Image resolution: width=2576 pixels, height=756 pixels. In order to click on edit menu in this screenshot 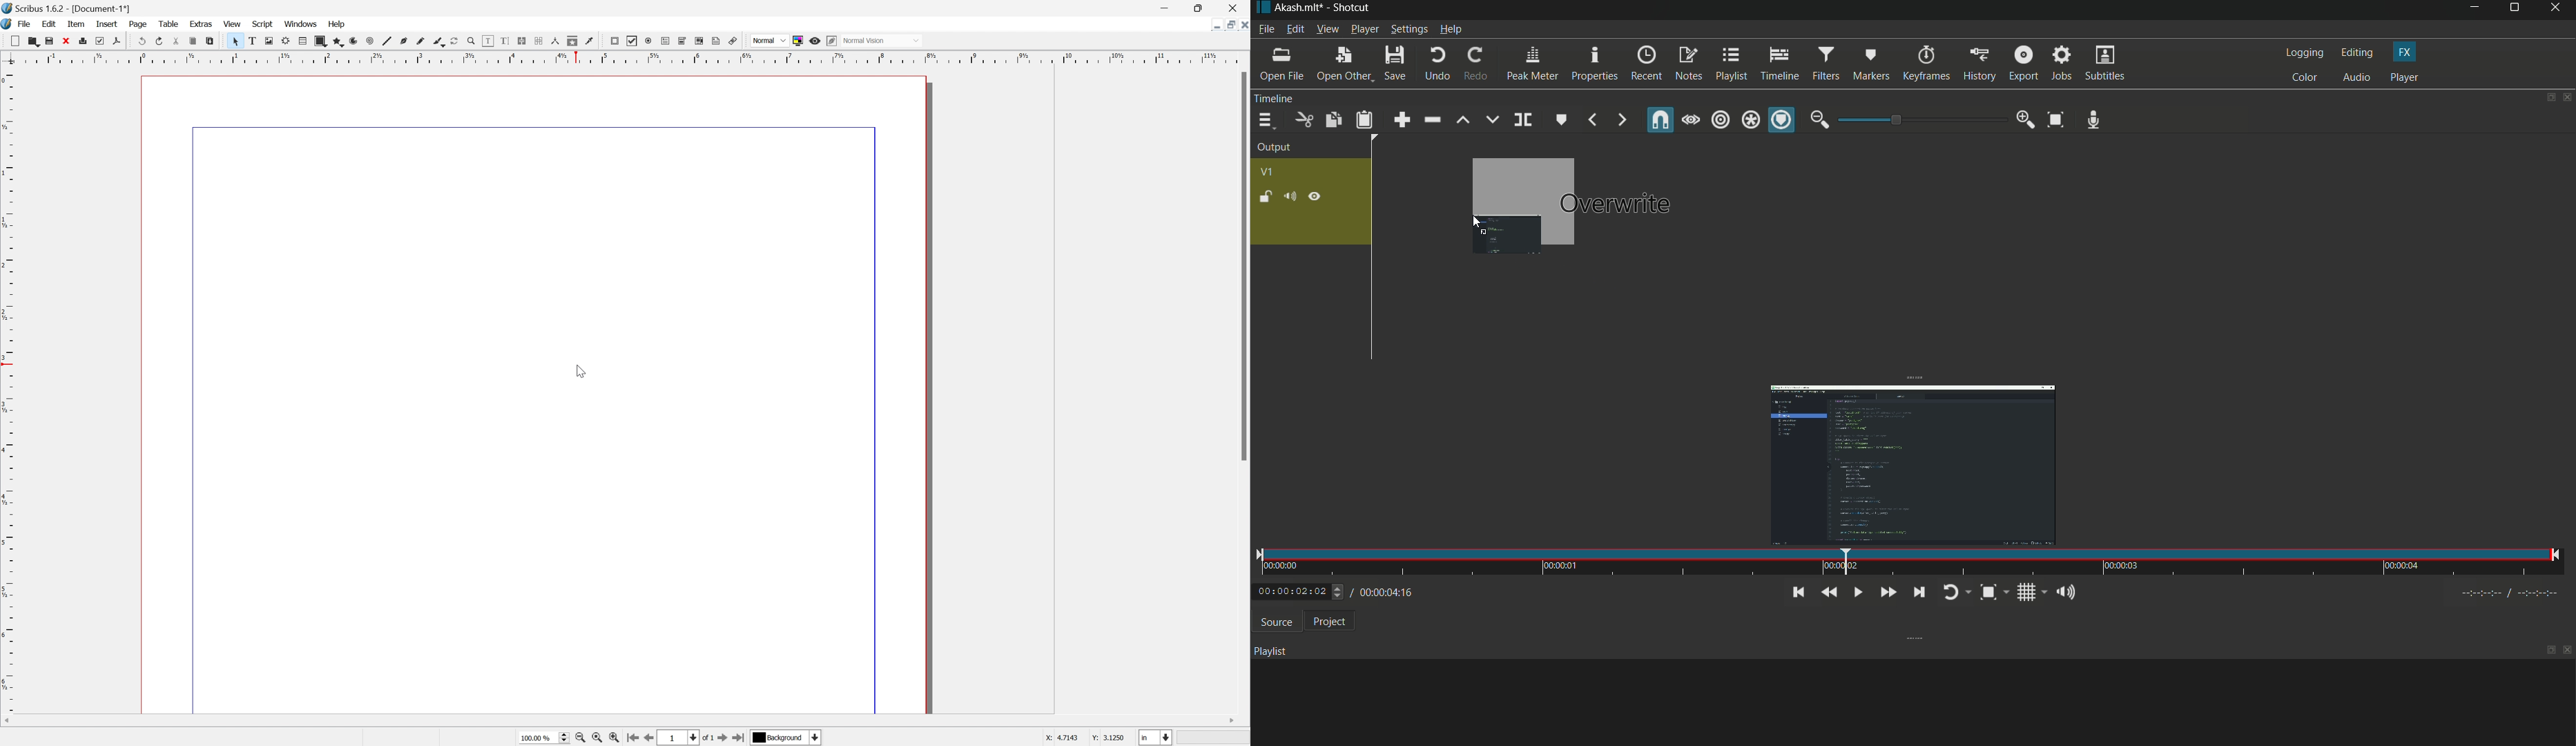, I will do `click(1295, 30)`.